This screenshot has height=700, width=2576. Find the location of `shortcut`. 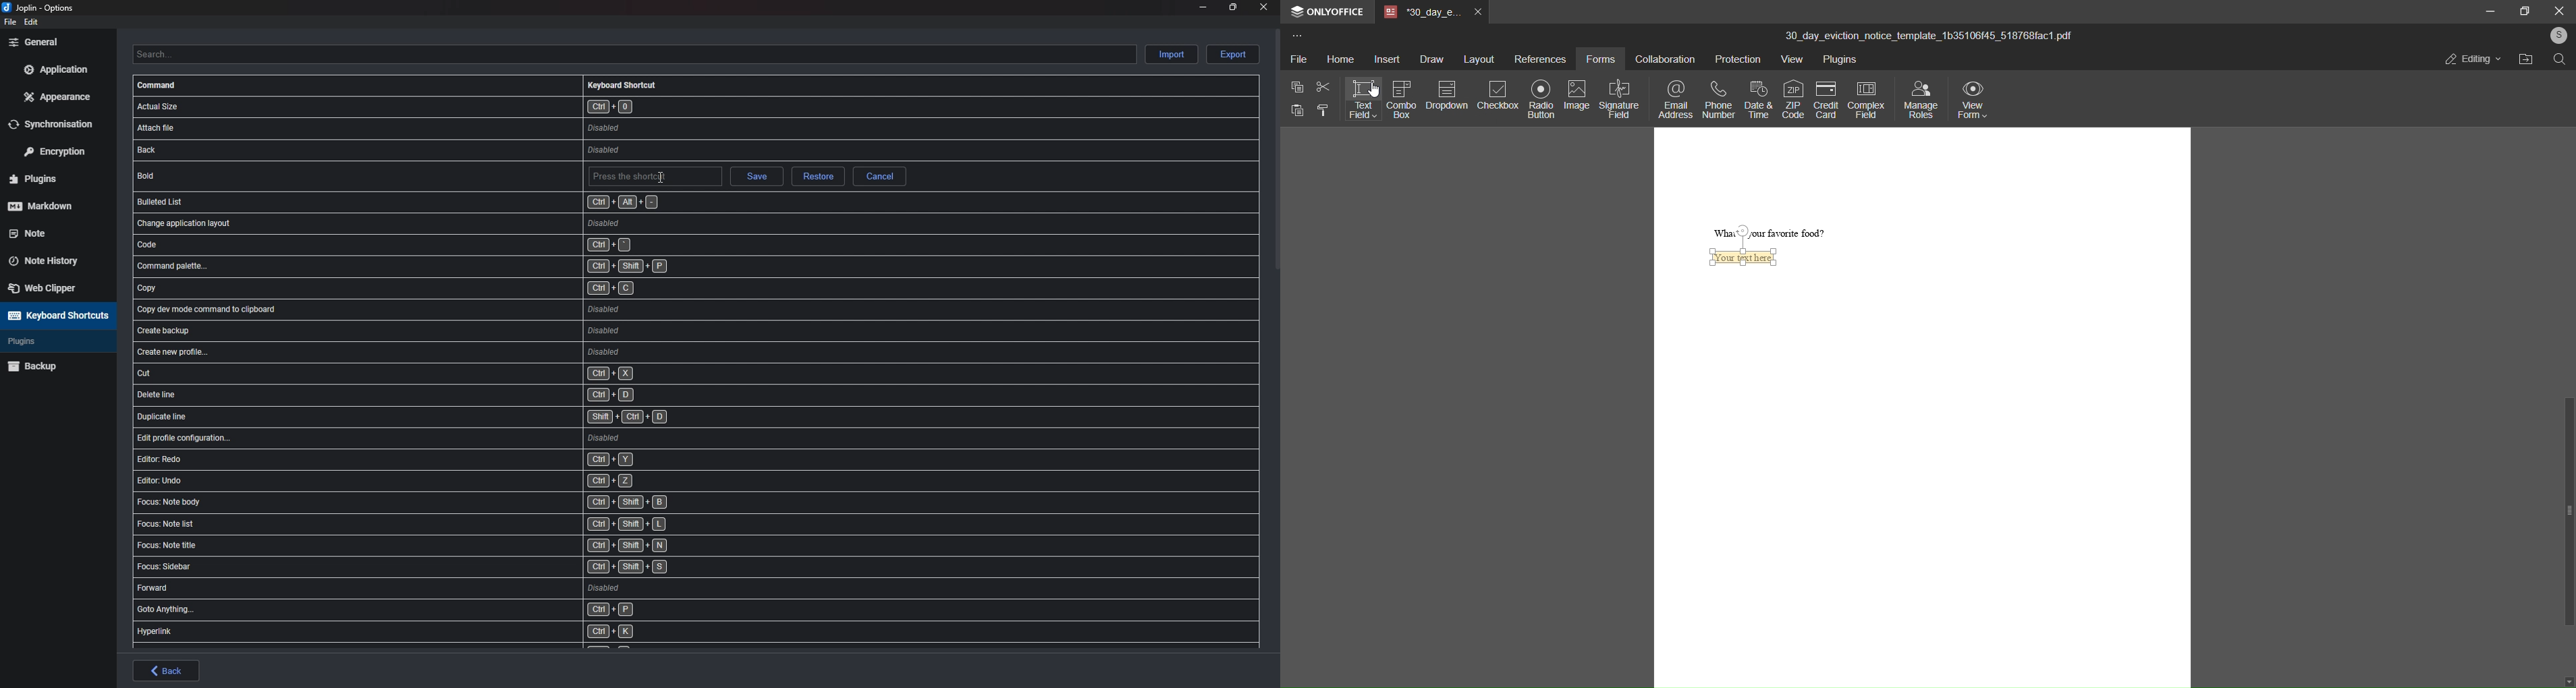

shortcut is located at coordinates (441, 127).